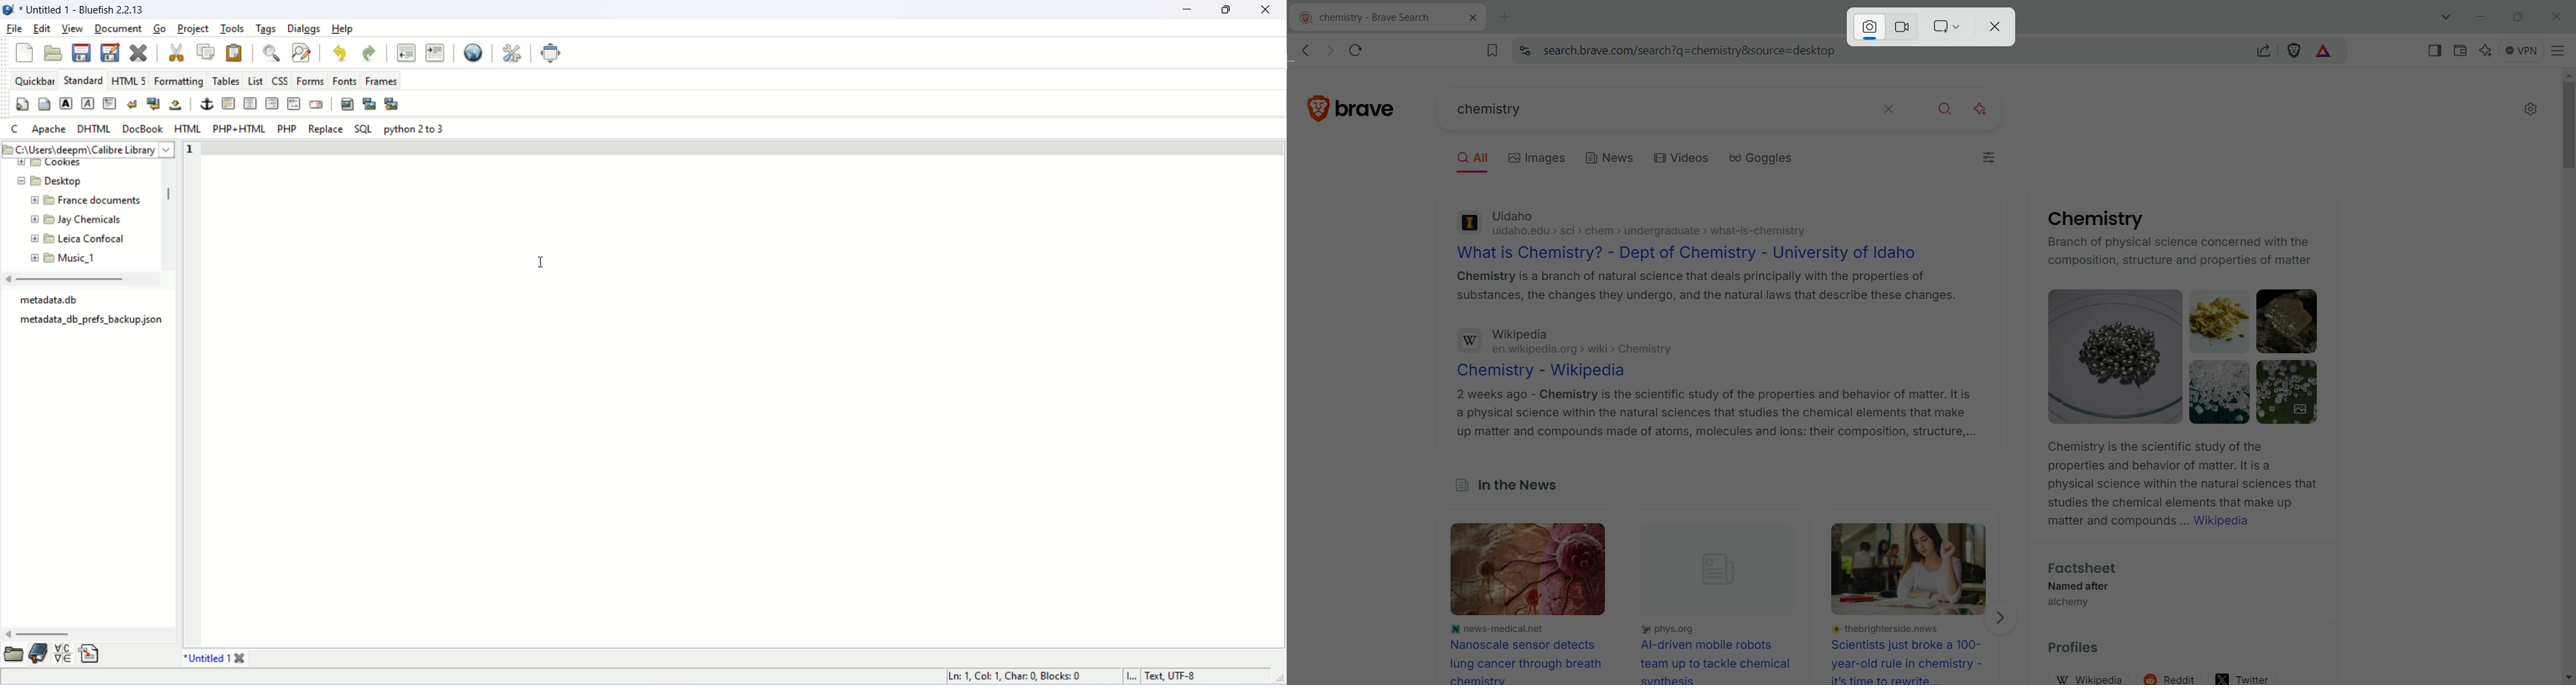 Image resolution: width=2576 pixels, height=700 pixels. What do you see at coordinates (266, 29) in the screenshot?
I see `tags` at bounding box center [266, 29].